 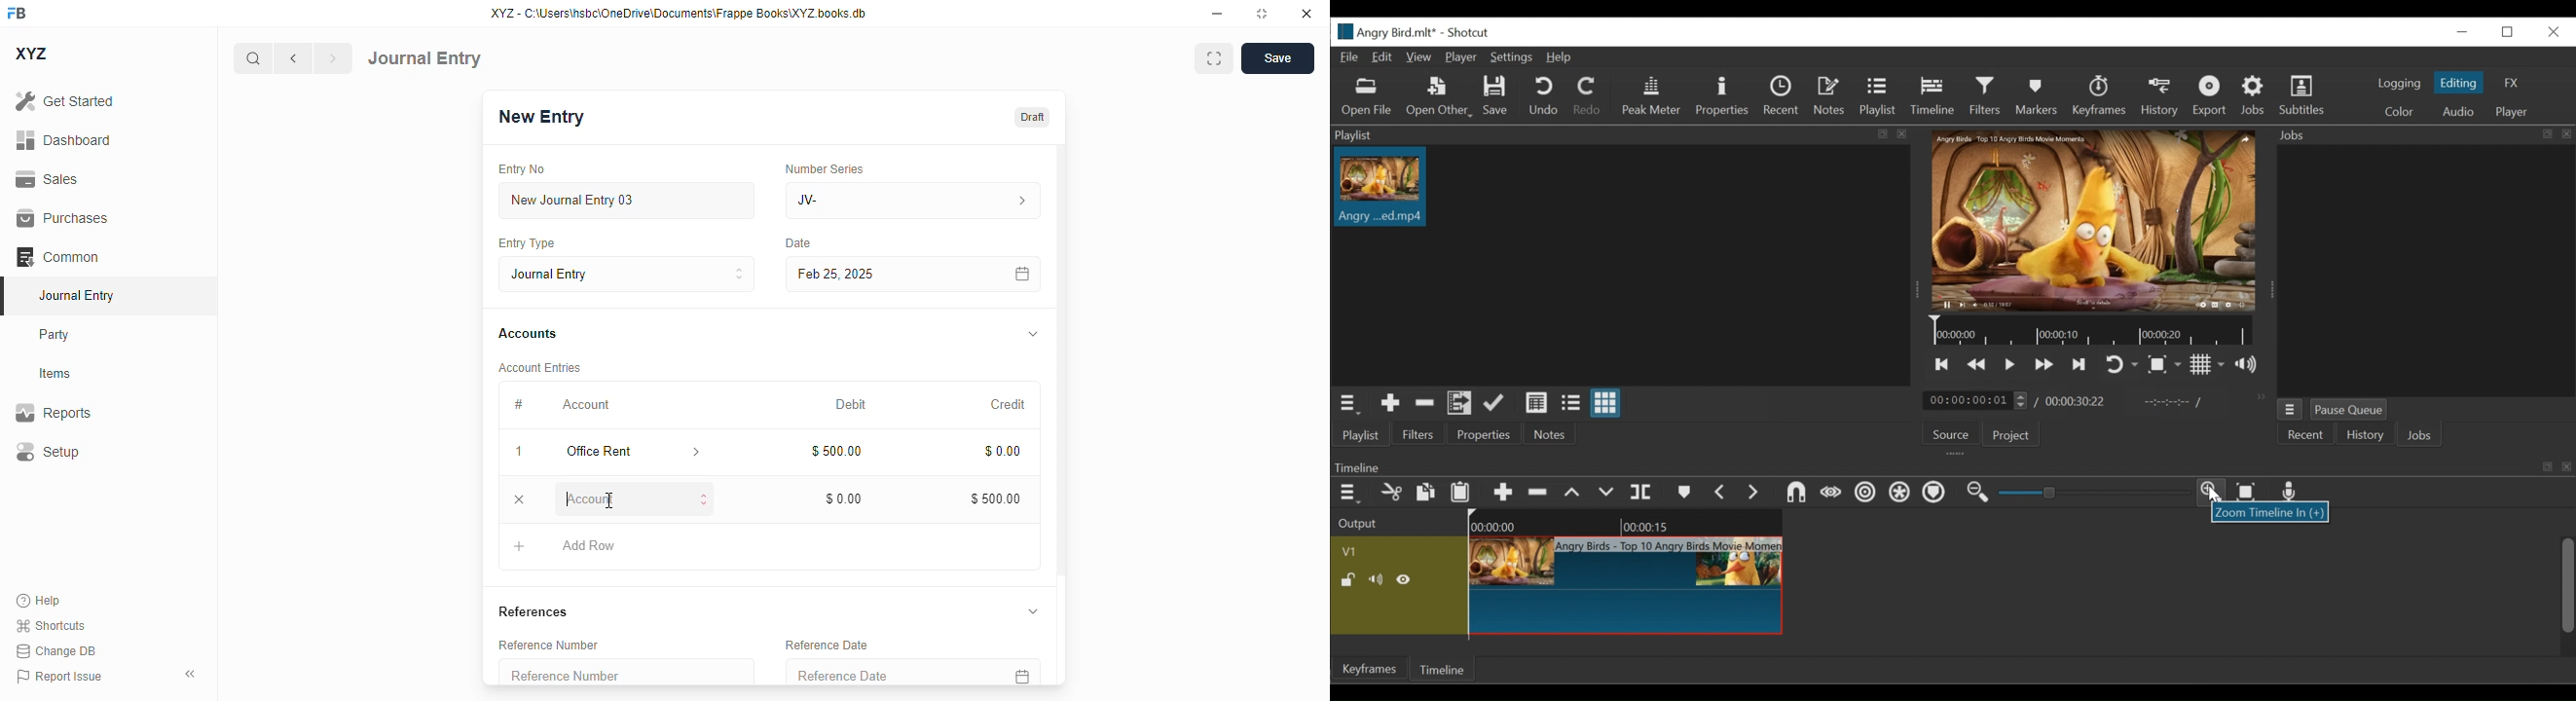 What do you see at coordinates (1034, 334) in the screenshot?
I see `toggle expand/collapse` at bounding box center [1034, 334].